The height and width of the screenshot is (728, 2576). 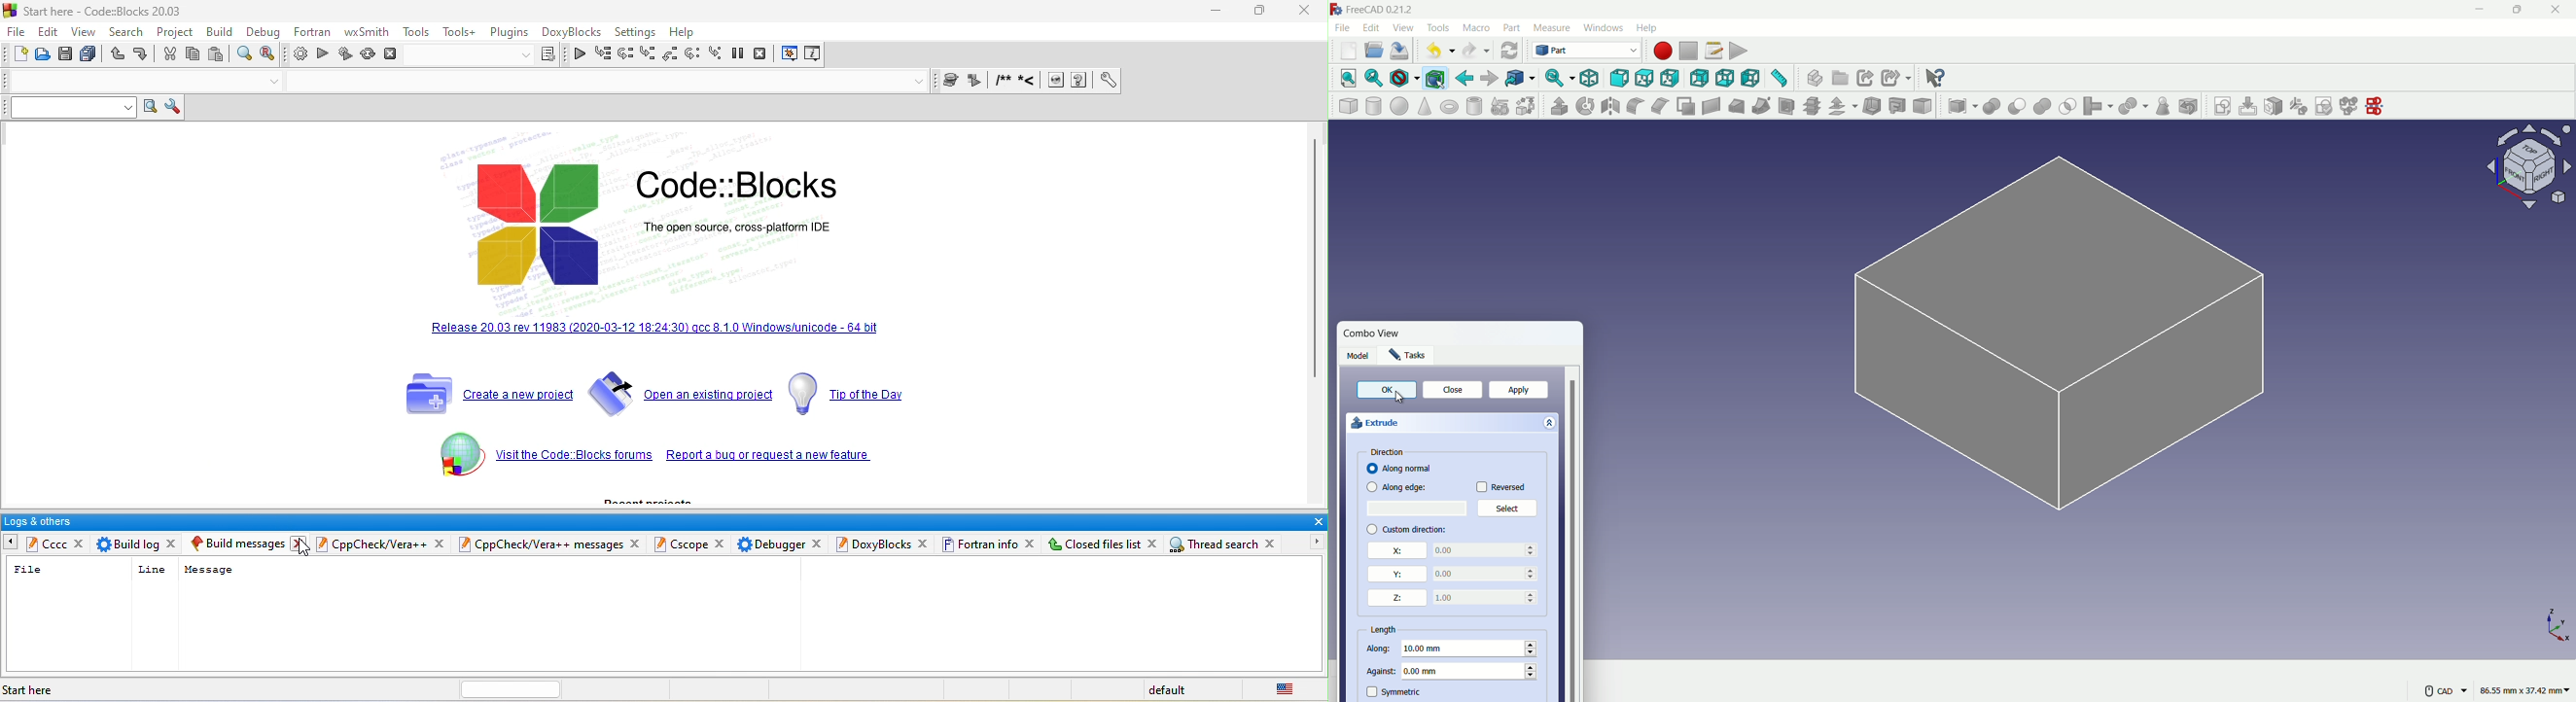 I want to click on continue, so click(x=580, y=53).